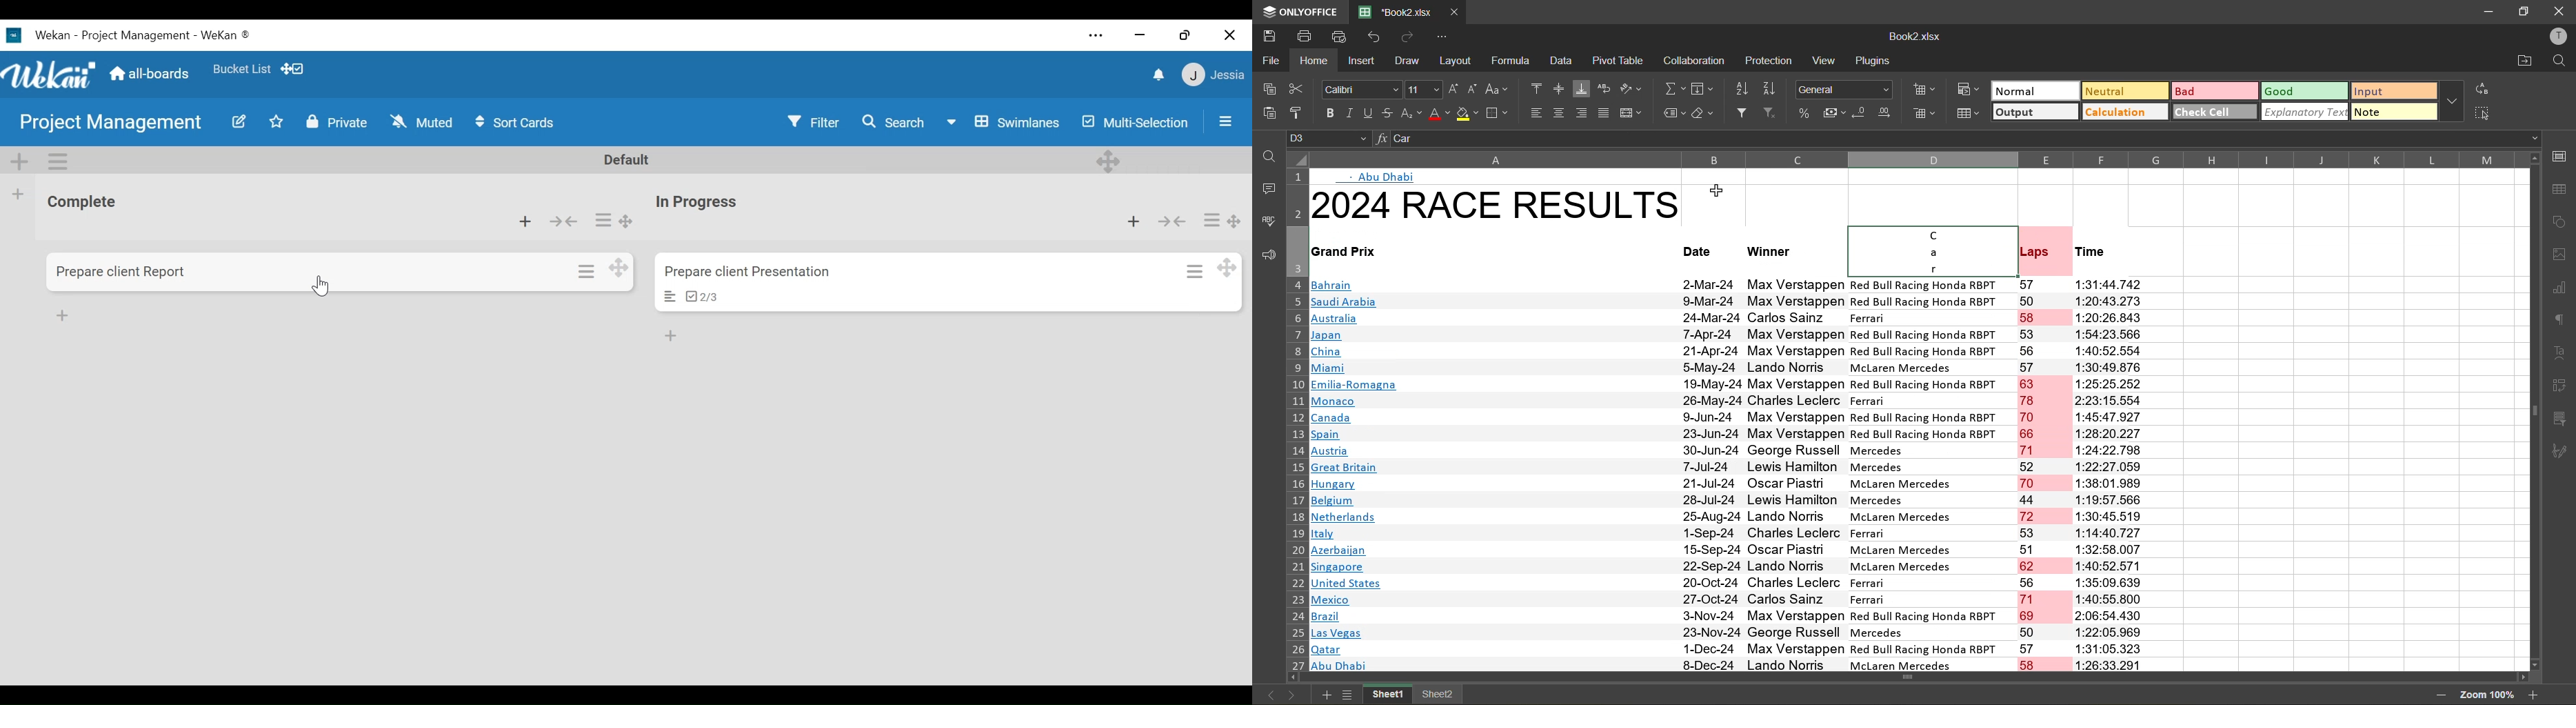 The image size is (2576, 728). I want to click on fill color, so click(1467, 116).